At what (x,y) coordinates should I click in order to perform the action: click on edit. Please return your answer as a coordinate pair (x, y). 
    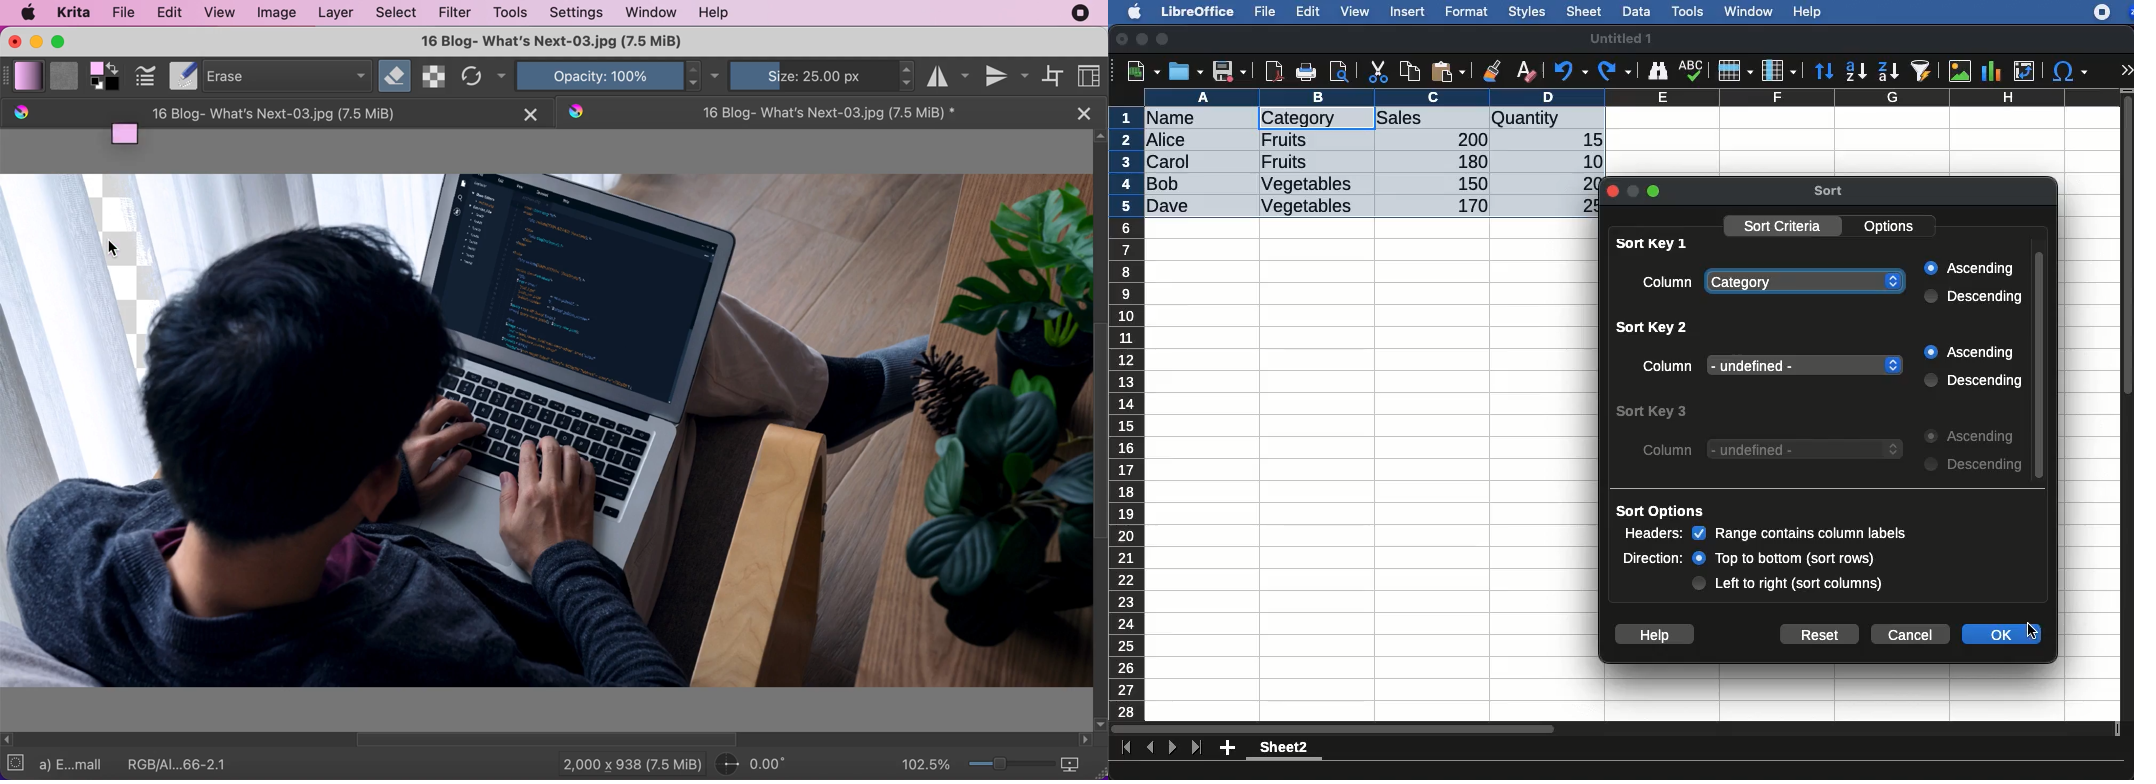
    Looking at the image, I should click on (1308, 11).